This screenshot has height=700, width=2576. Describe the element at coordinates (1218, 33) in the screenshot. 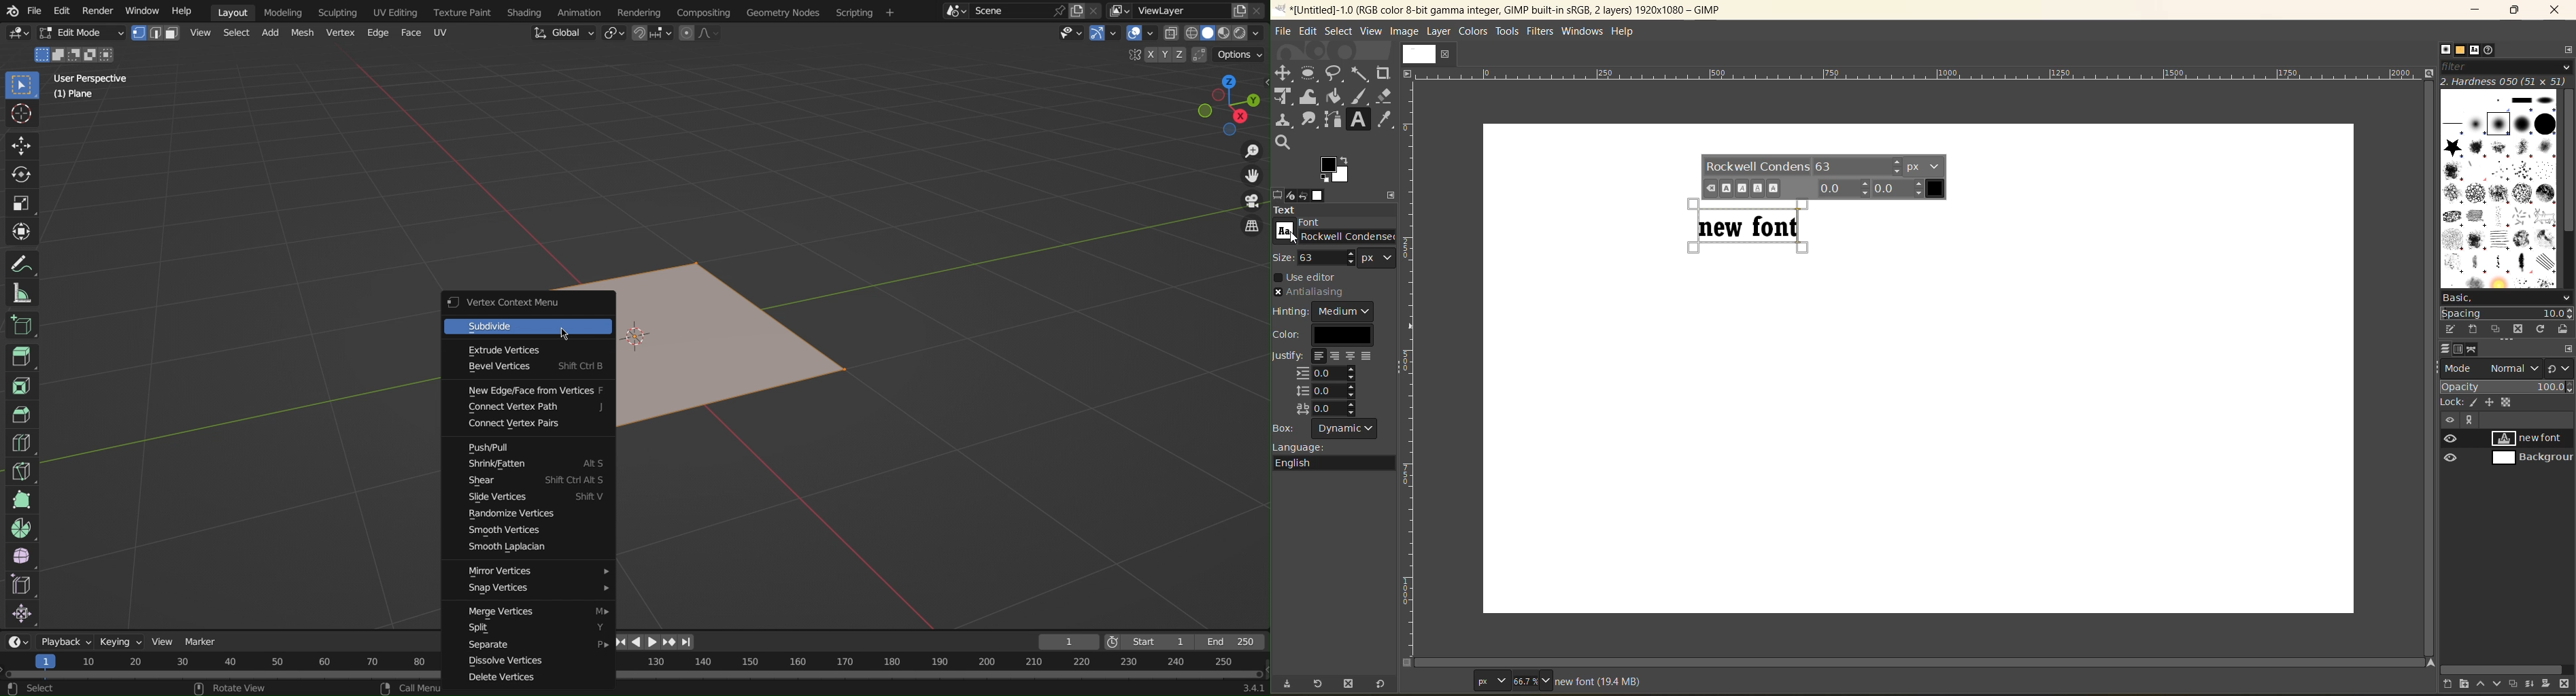

I see `Viewport Shading` at that location.